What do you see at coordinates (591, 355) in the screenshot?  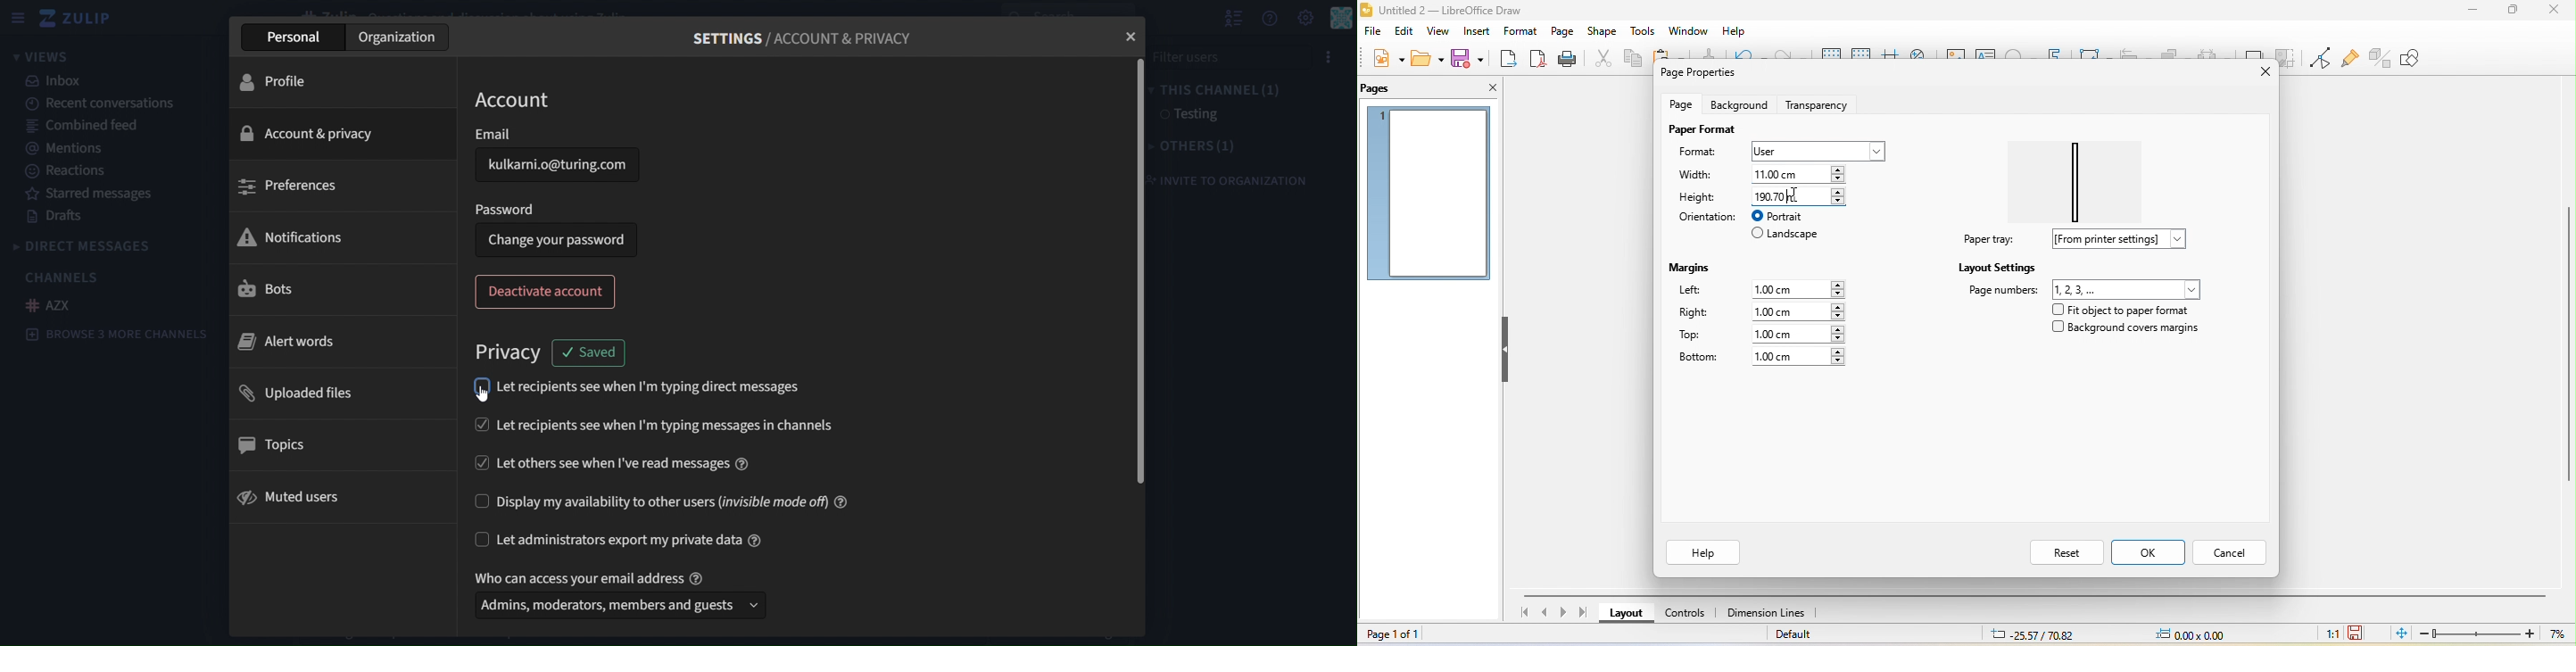 I see `saved` at bounding box center [591, 355].